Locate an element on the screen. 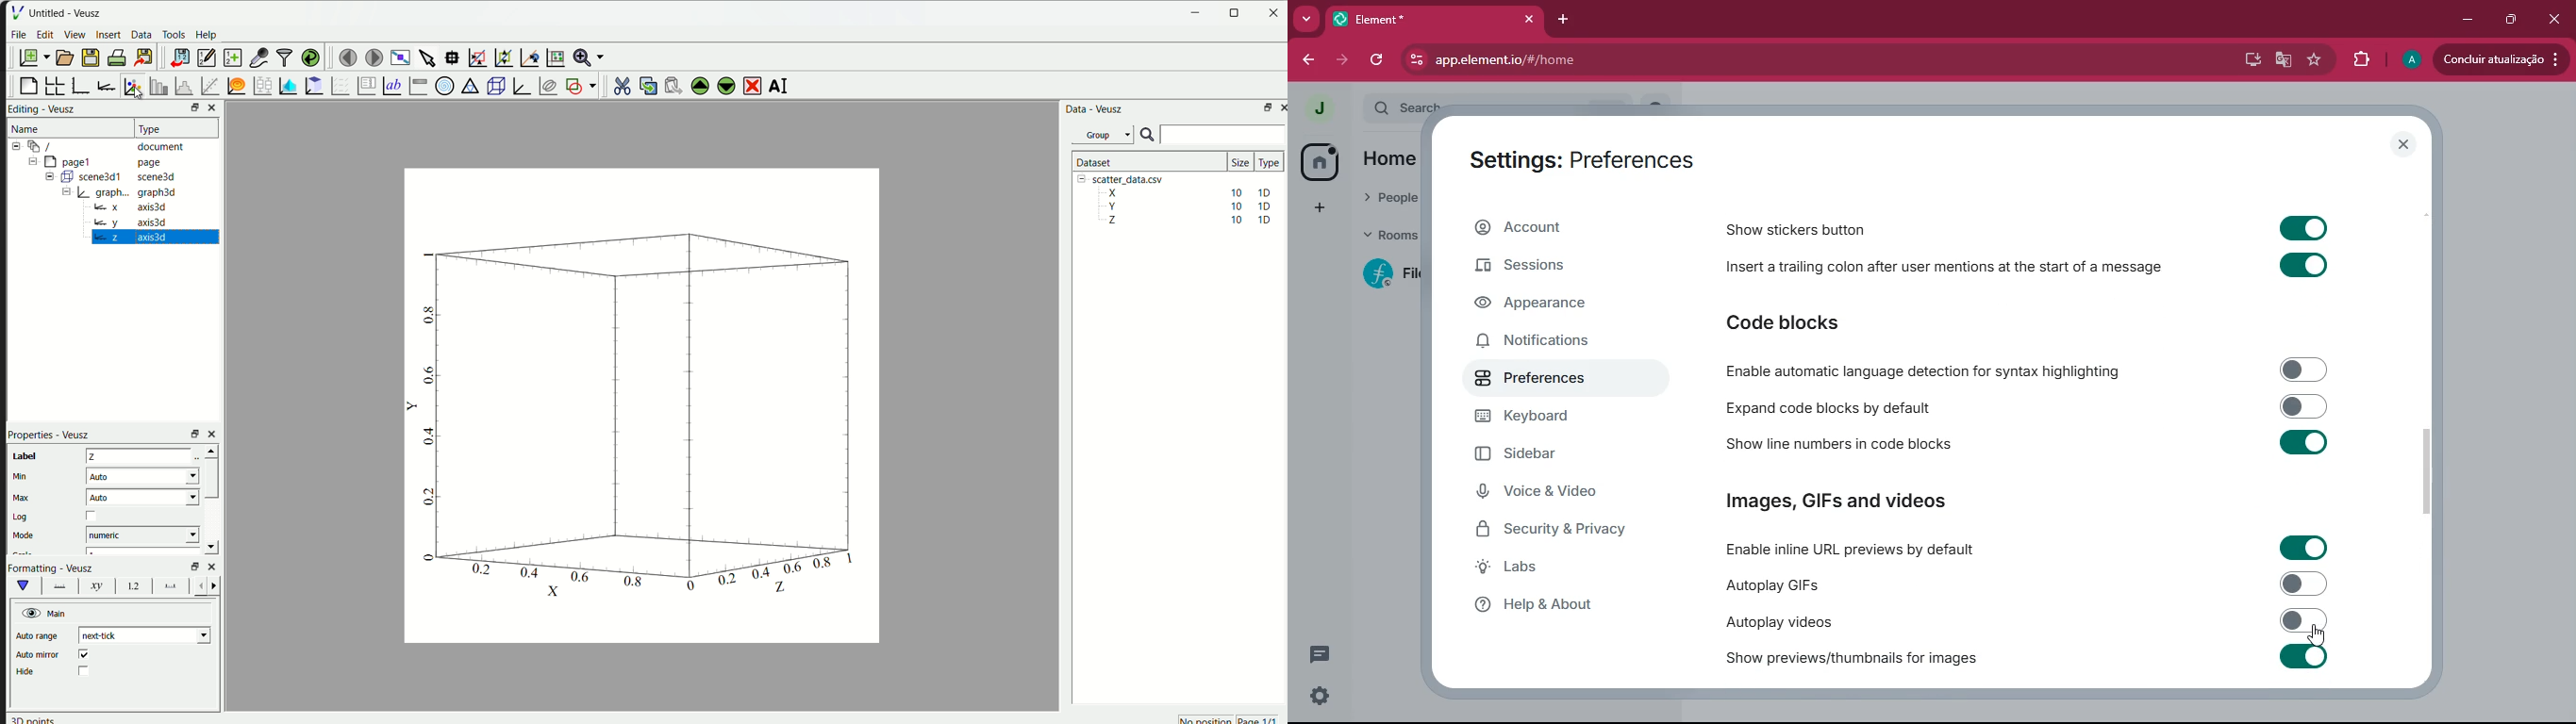 Image resolution: width=2576 pixels, height=728 pixels. tab is located at coordinates (1424, 20).